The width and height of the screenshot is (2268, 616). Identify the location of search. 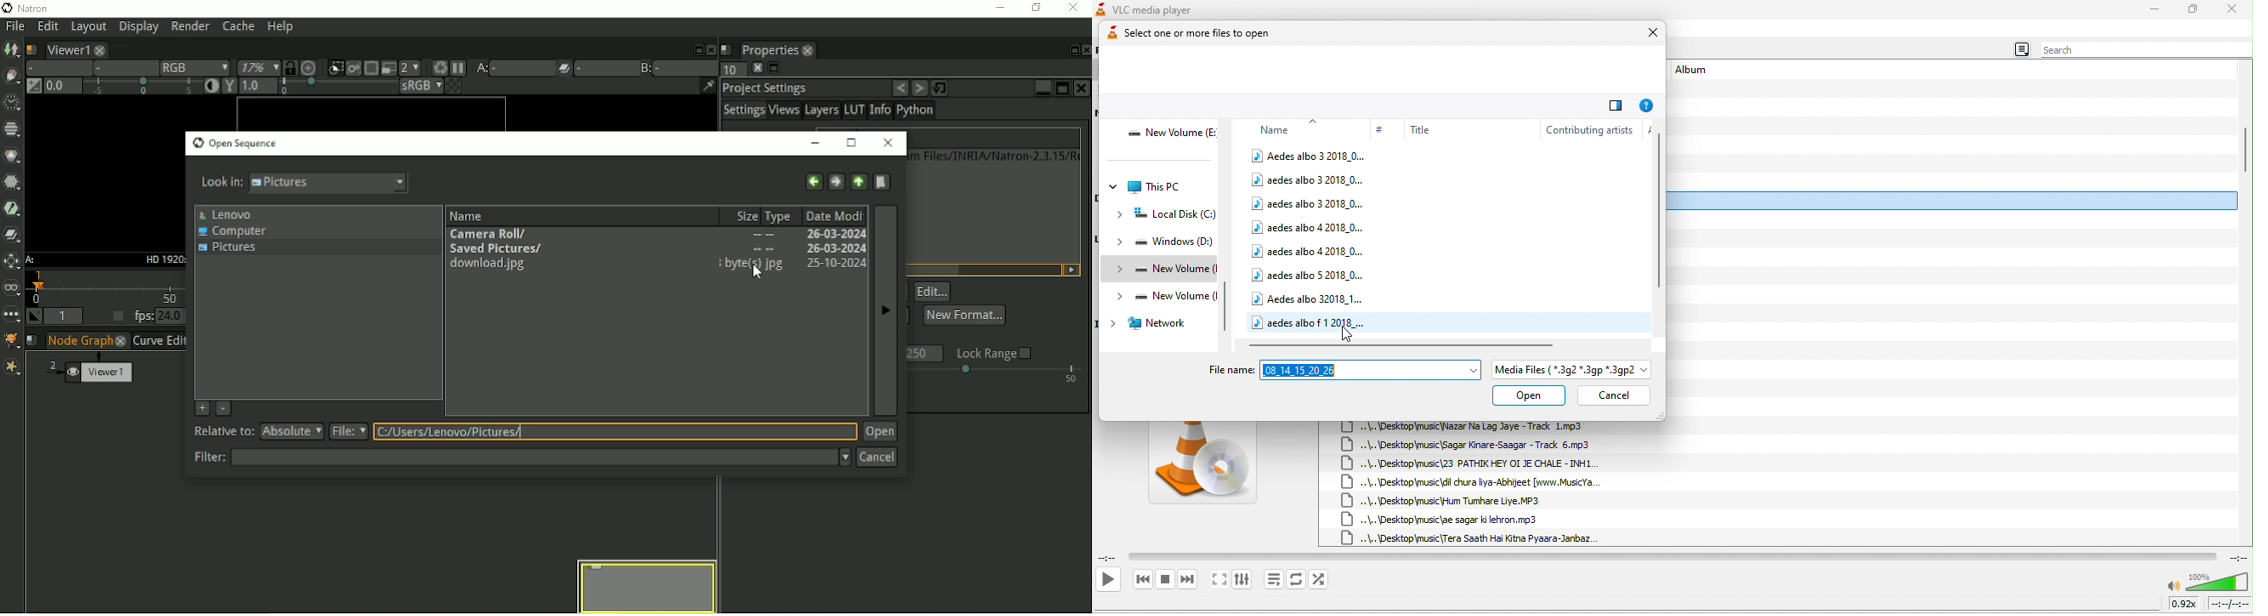
(2143, 50).